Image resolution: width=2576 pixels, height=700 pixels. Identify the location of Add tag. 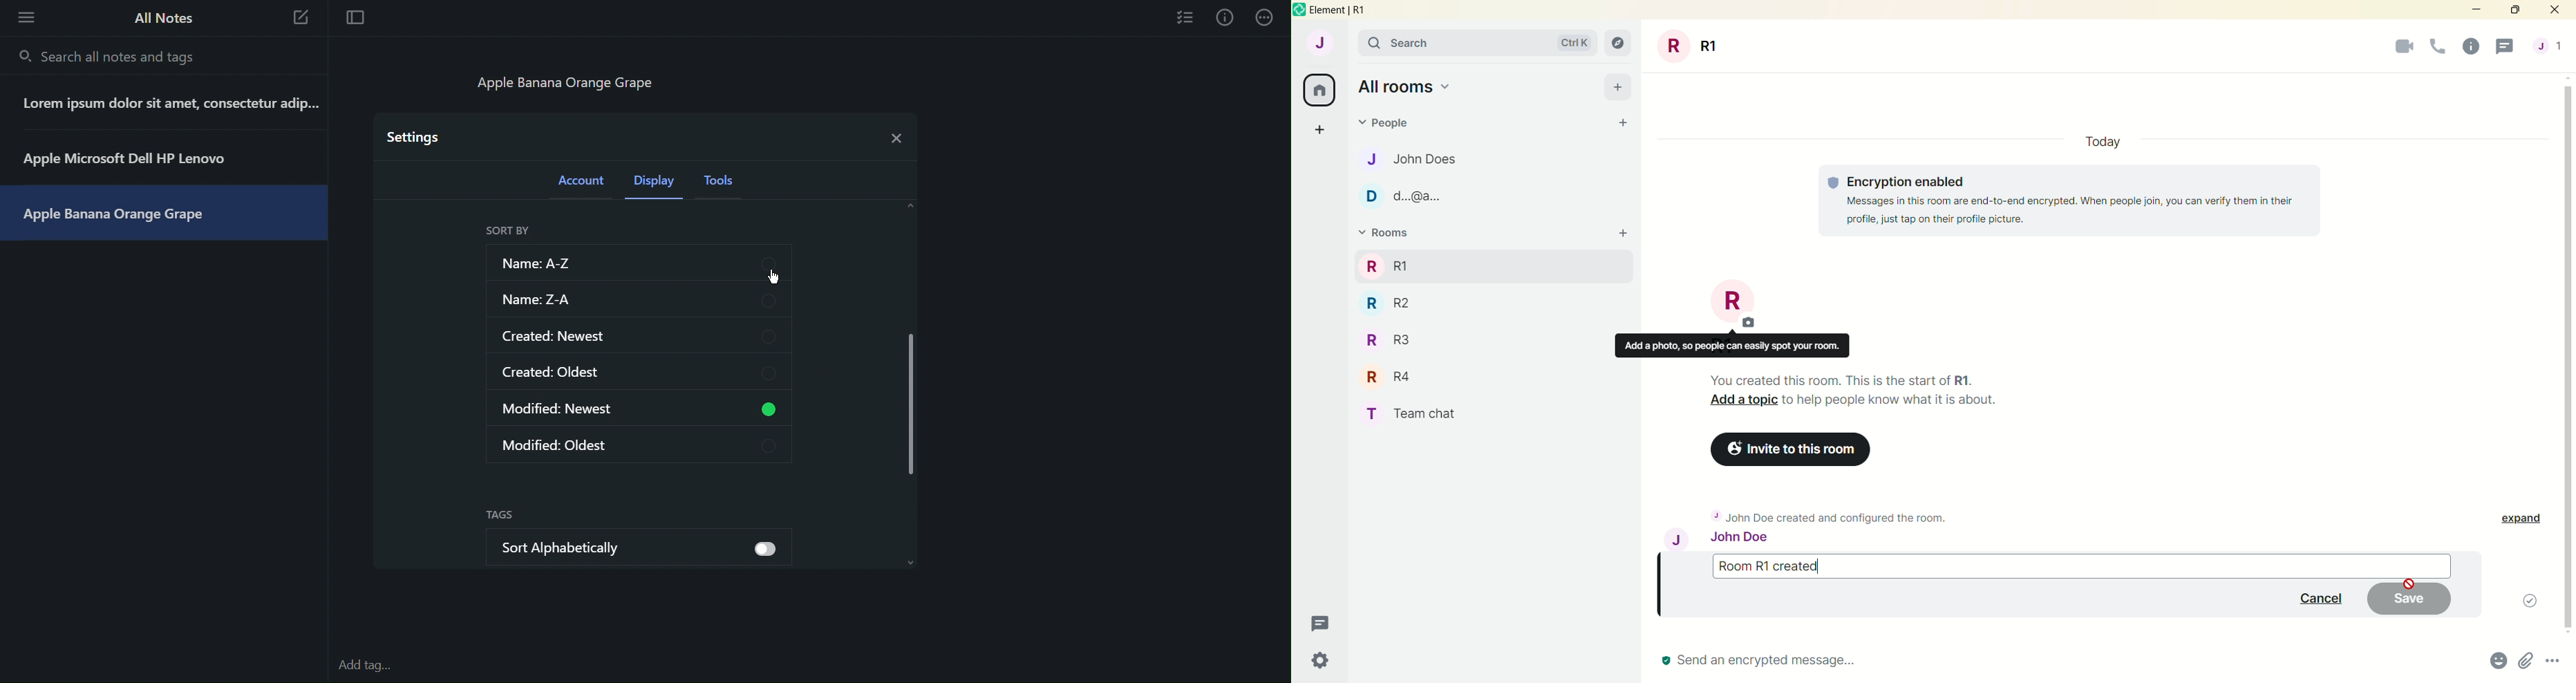
(372, 666).